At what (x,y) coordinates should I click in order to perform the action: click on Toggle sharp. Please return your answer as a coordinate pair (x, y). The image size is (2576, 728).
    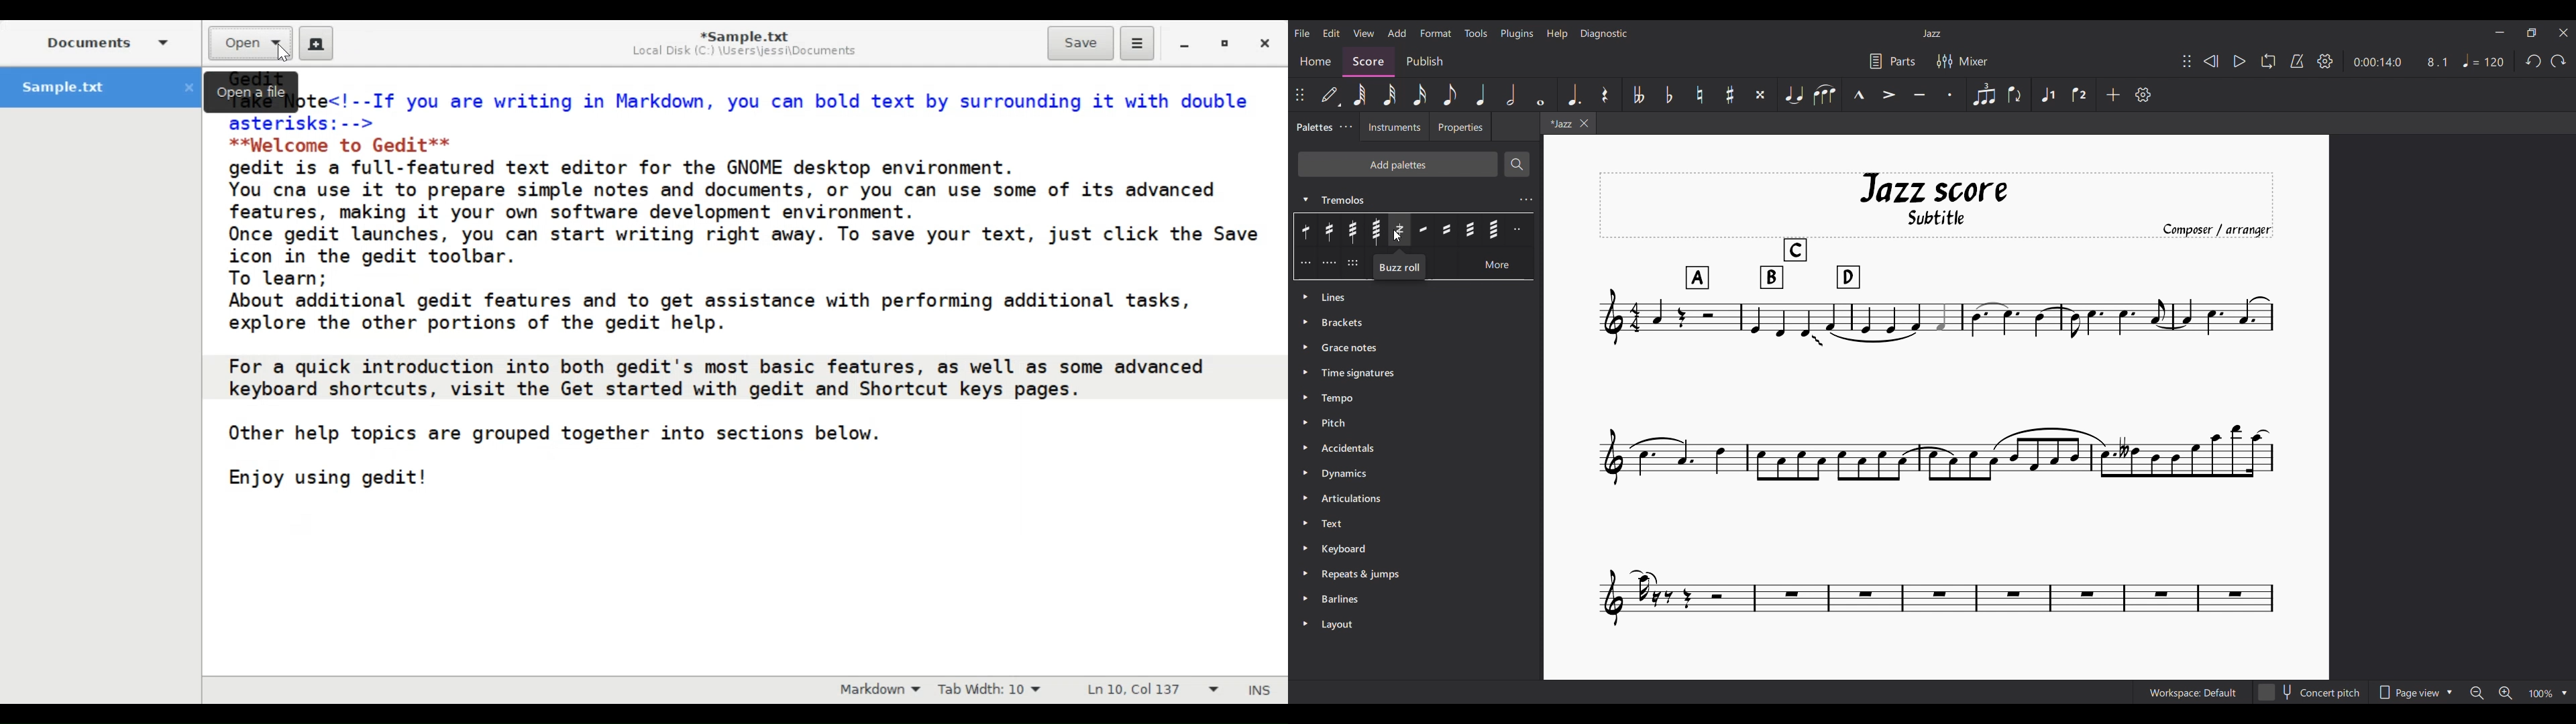
    Looking at the image, I should click on (1730, 95).